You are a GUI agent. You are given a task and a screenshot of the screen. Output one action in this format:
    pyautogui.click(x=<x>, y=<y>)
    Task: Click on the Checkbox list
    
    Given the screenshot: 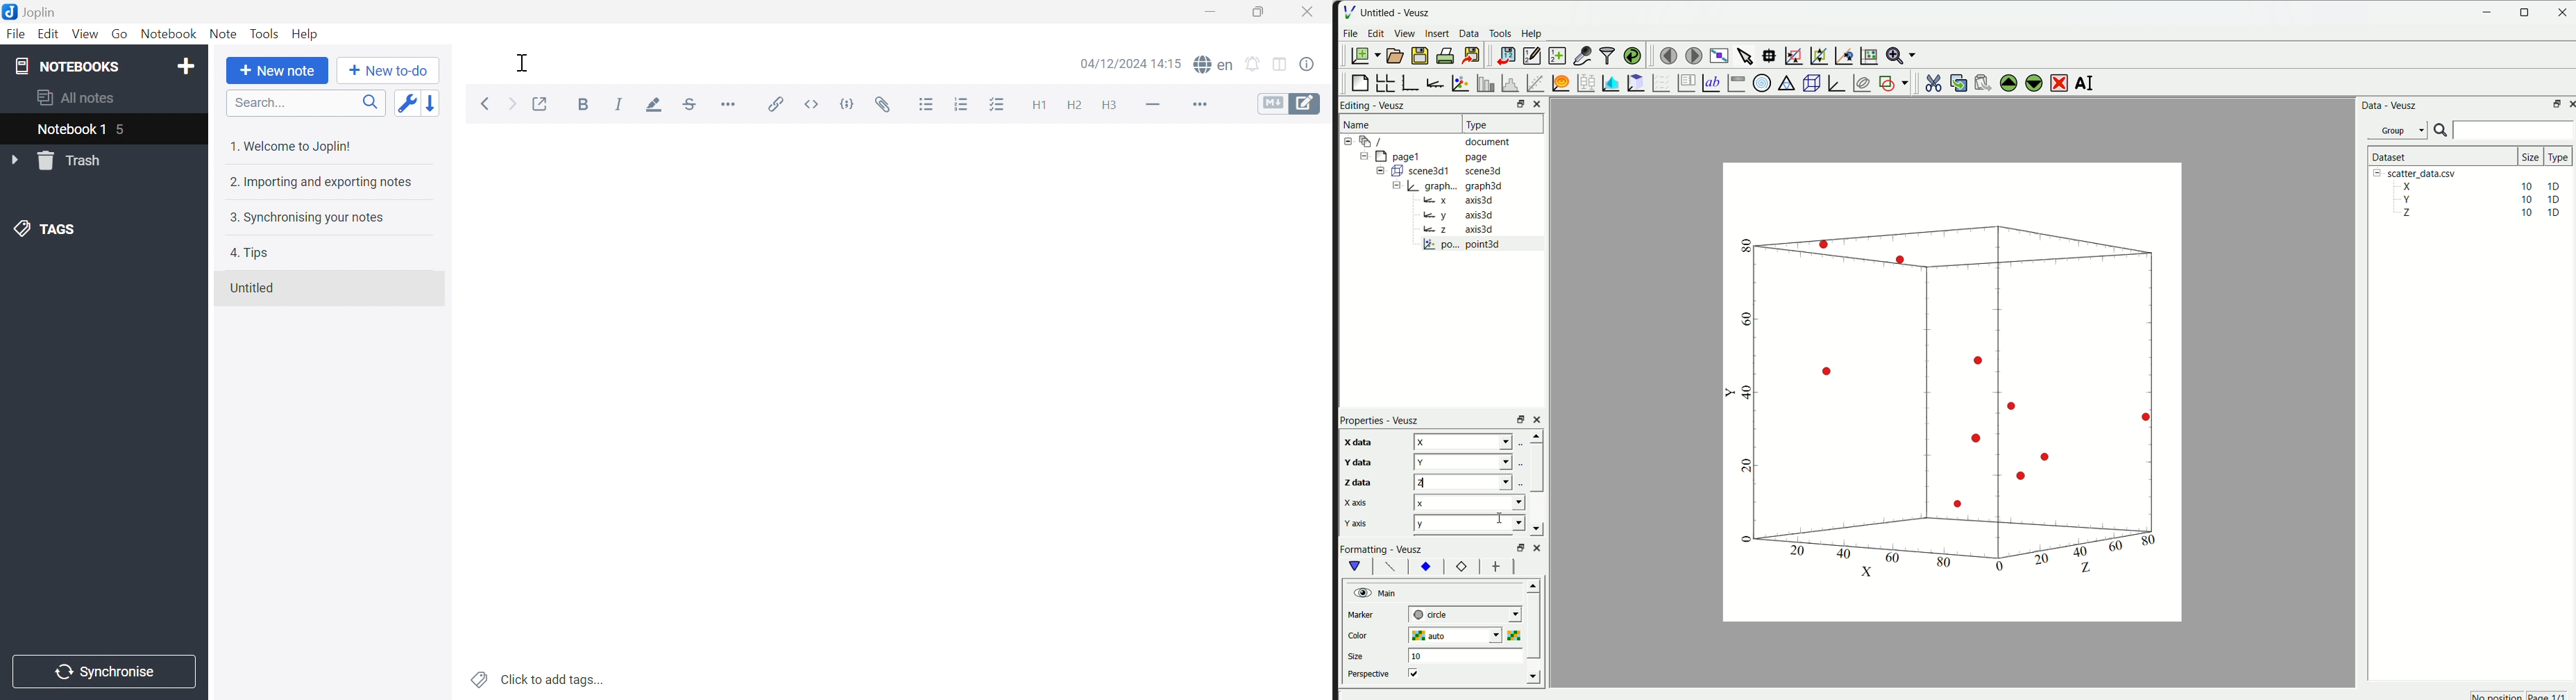 What is the action you would take?
    pyautogui.click(x=996, y=106)
    